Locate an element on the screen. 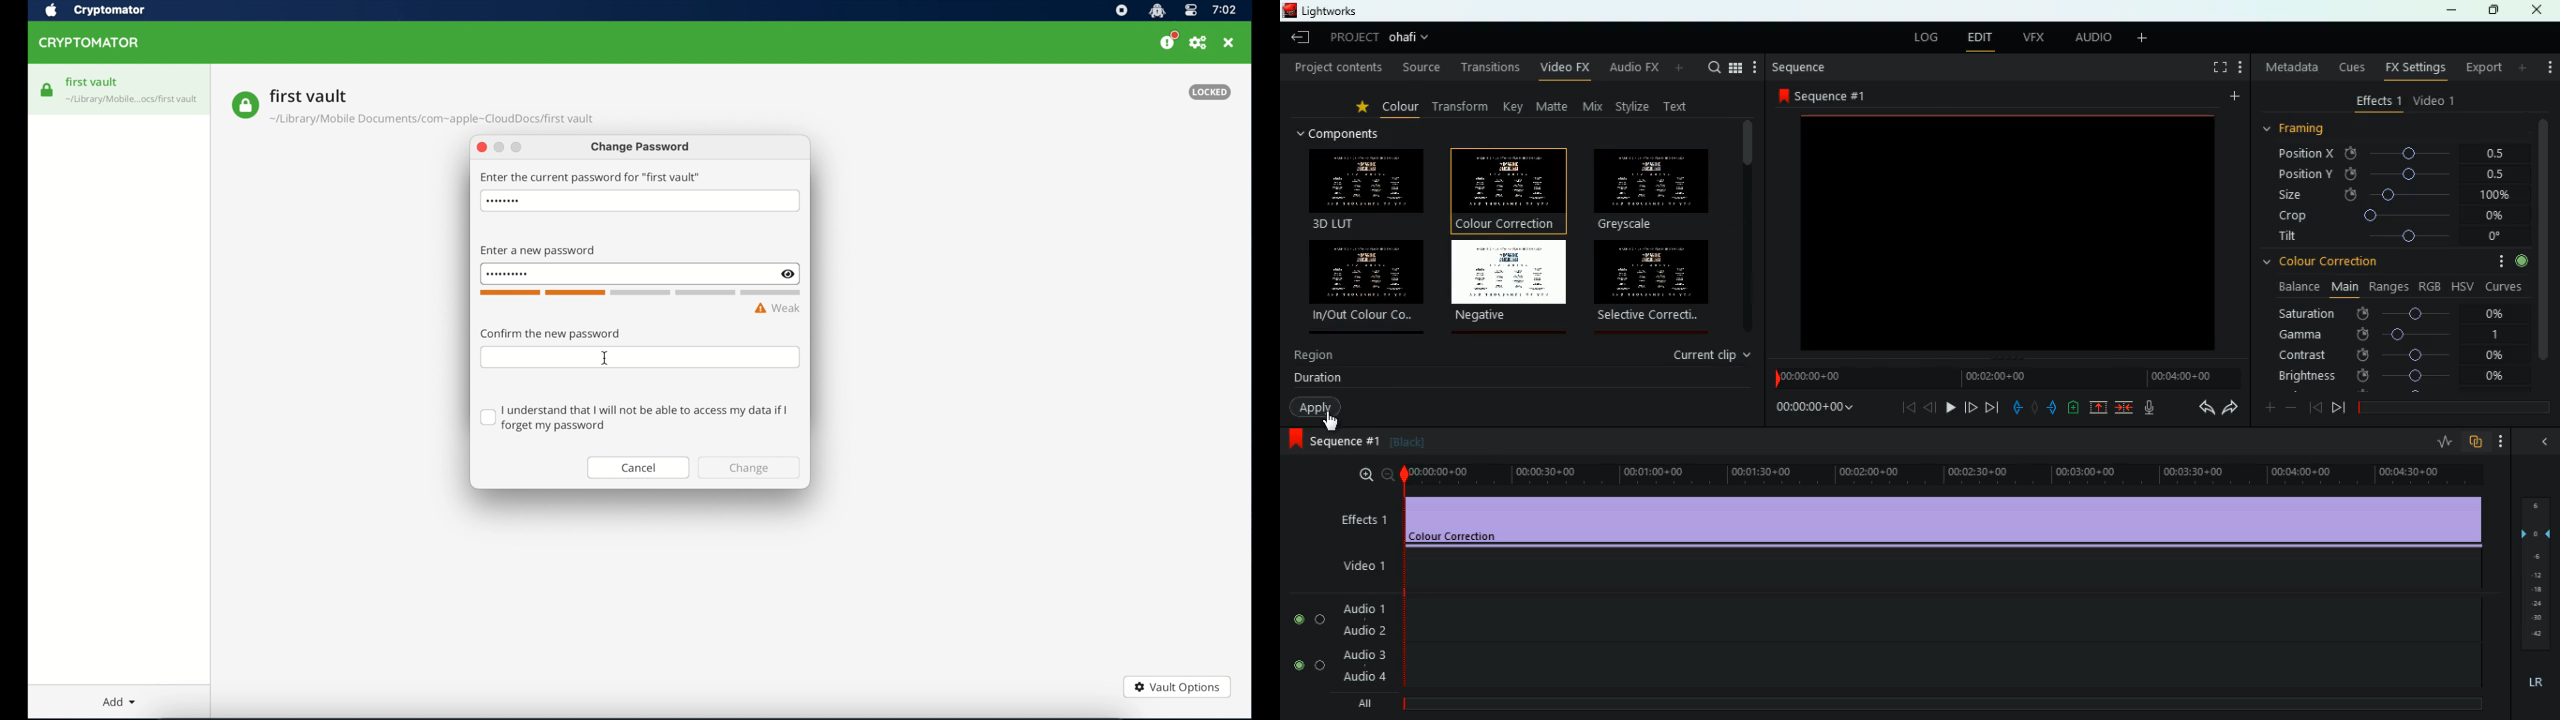 This screenshot has height=728, width=2576. export is located at coordinates (2483, 67).